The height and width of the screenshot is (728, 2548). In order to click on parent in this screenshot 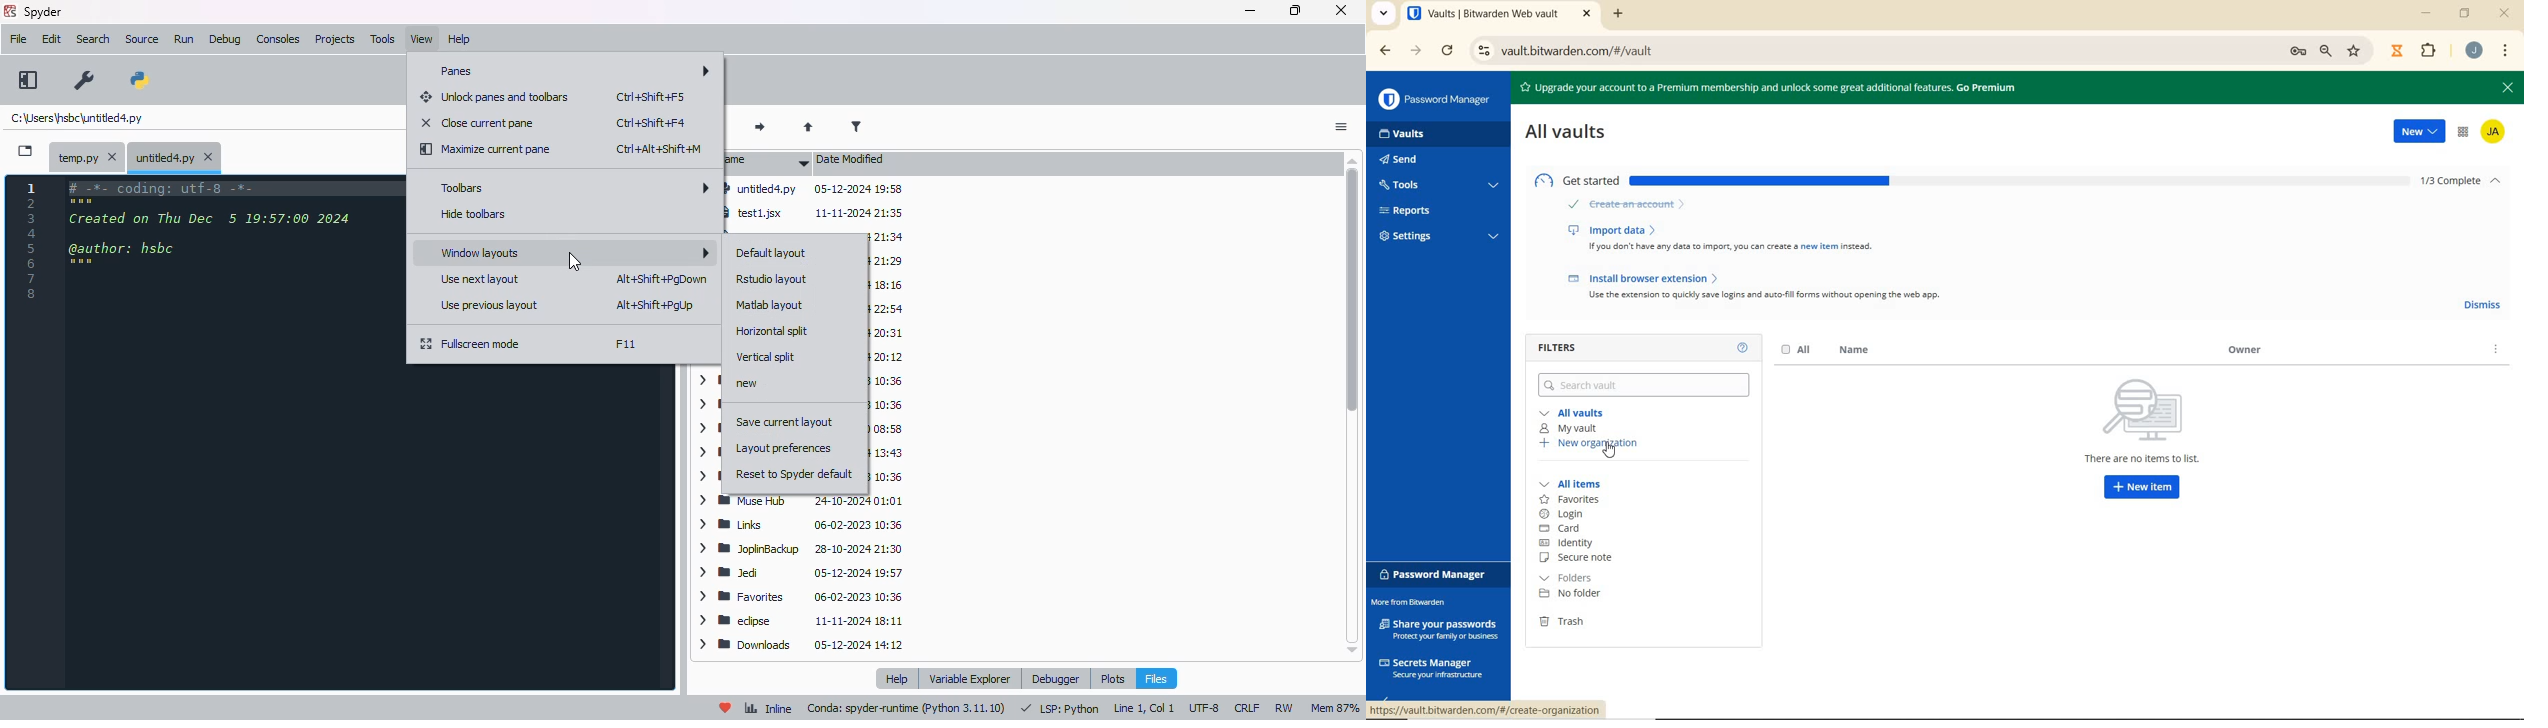, I will do `click(808, 128)`.